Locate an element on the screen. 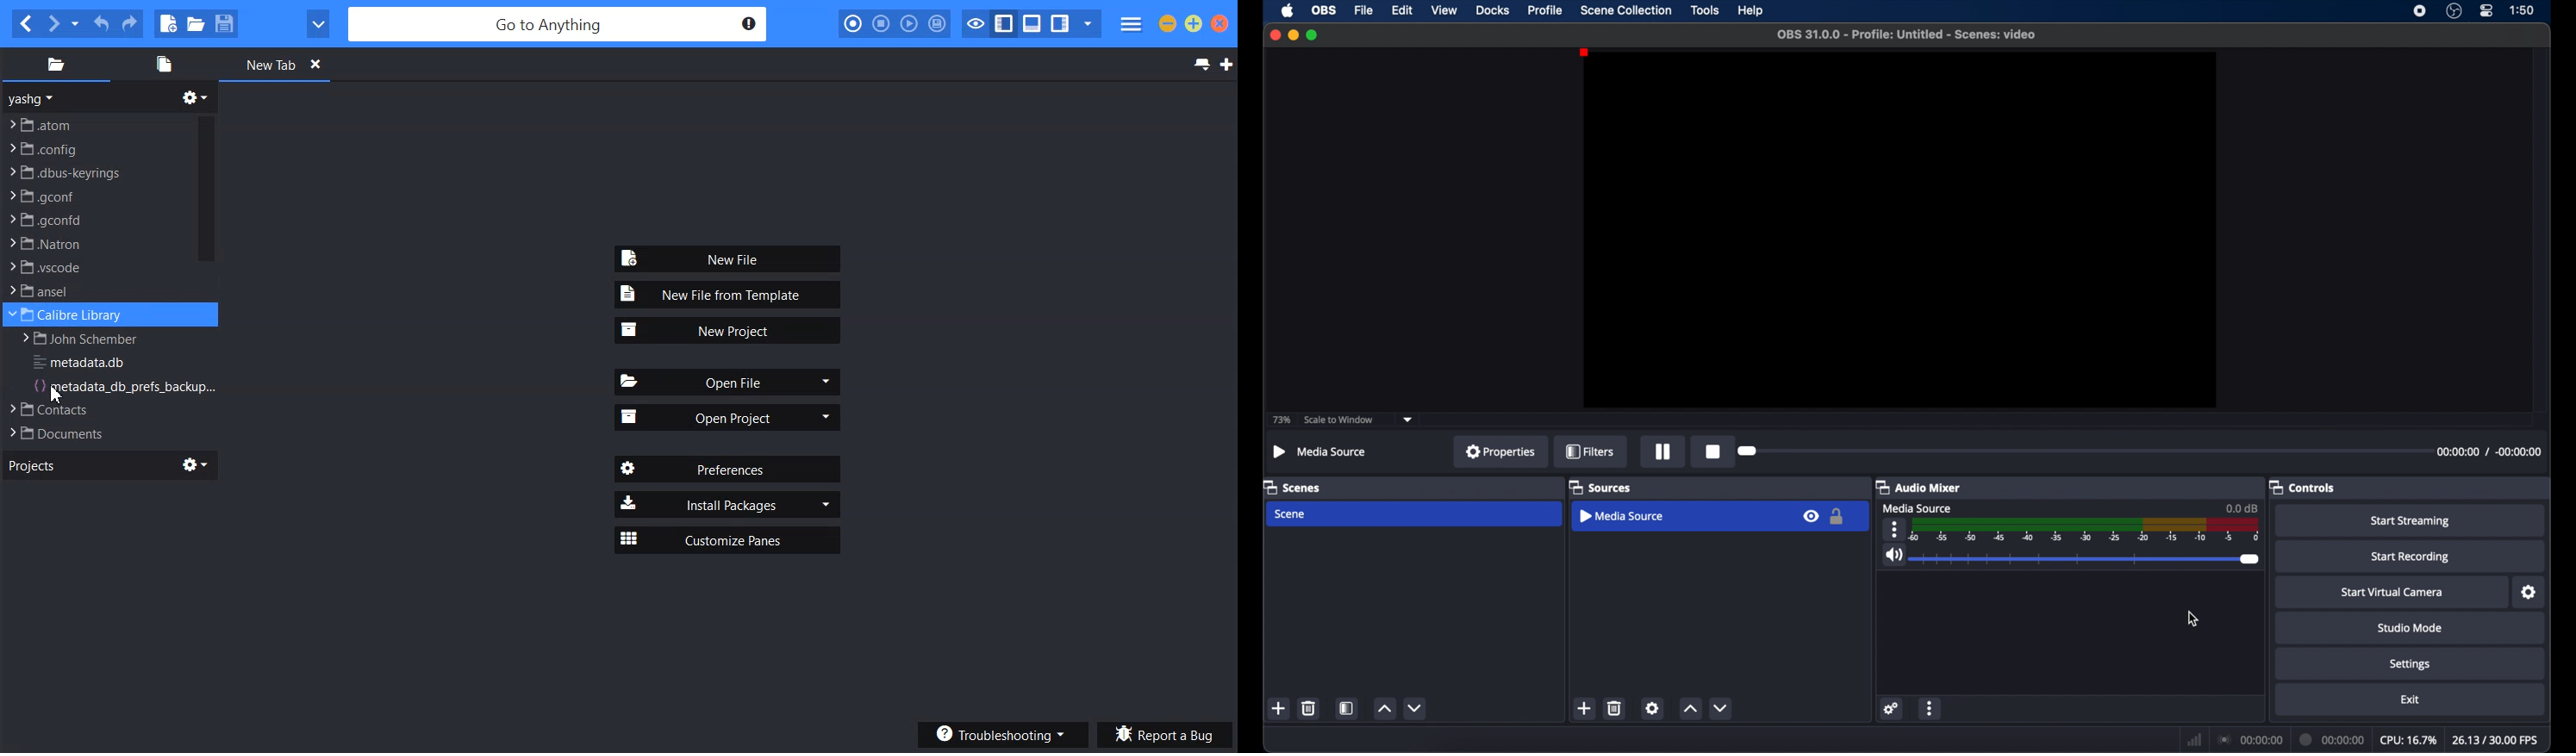 The width and height of the screenshot is (2576, 756). Scale to window is located at coordinates (1341, 420).